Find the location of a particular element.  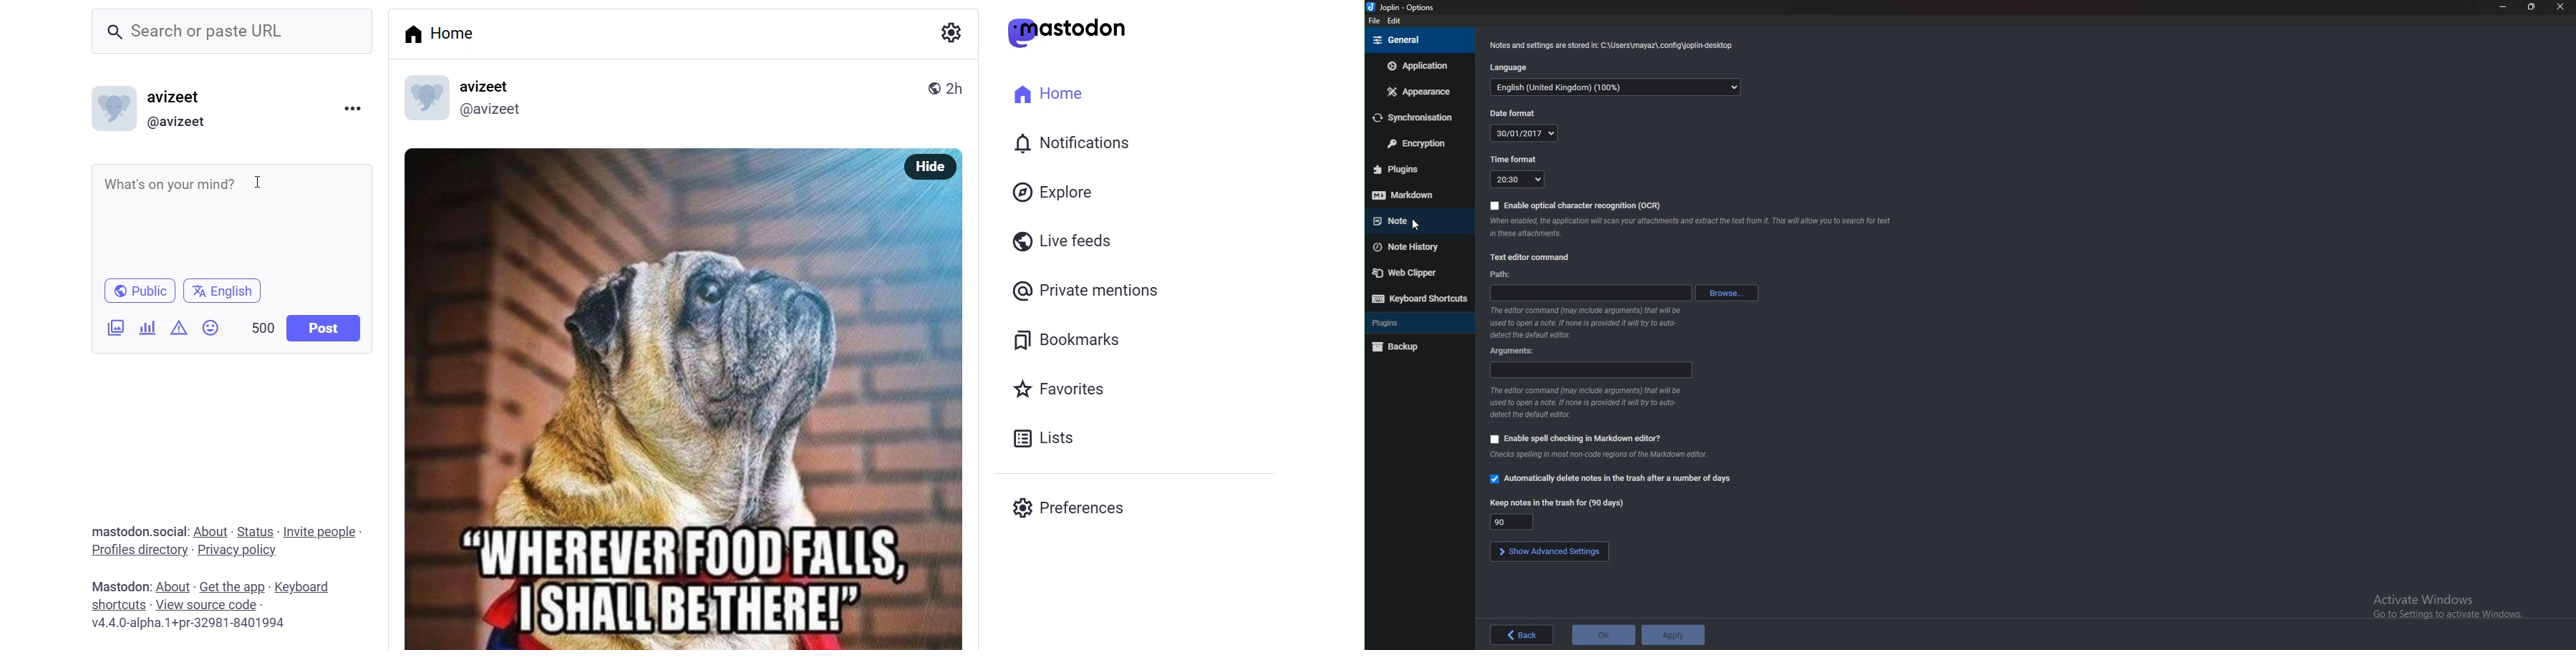

info is located at coordinates (1692, 227).